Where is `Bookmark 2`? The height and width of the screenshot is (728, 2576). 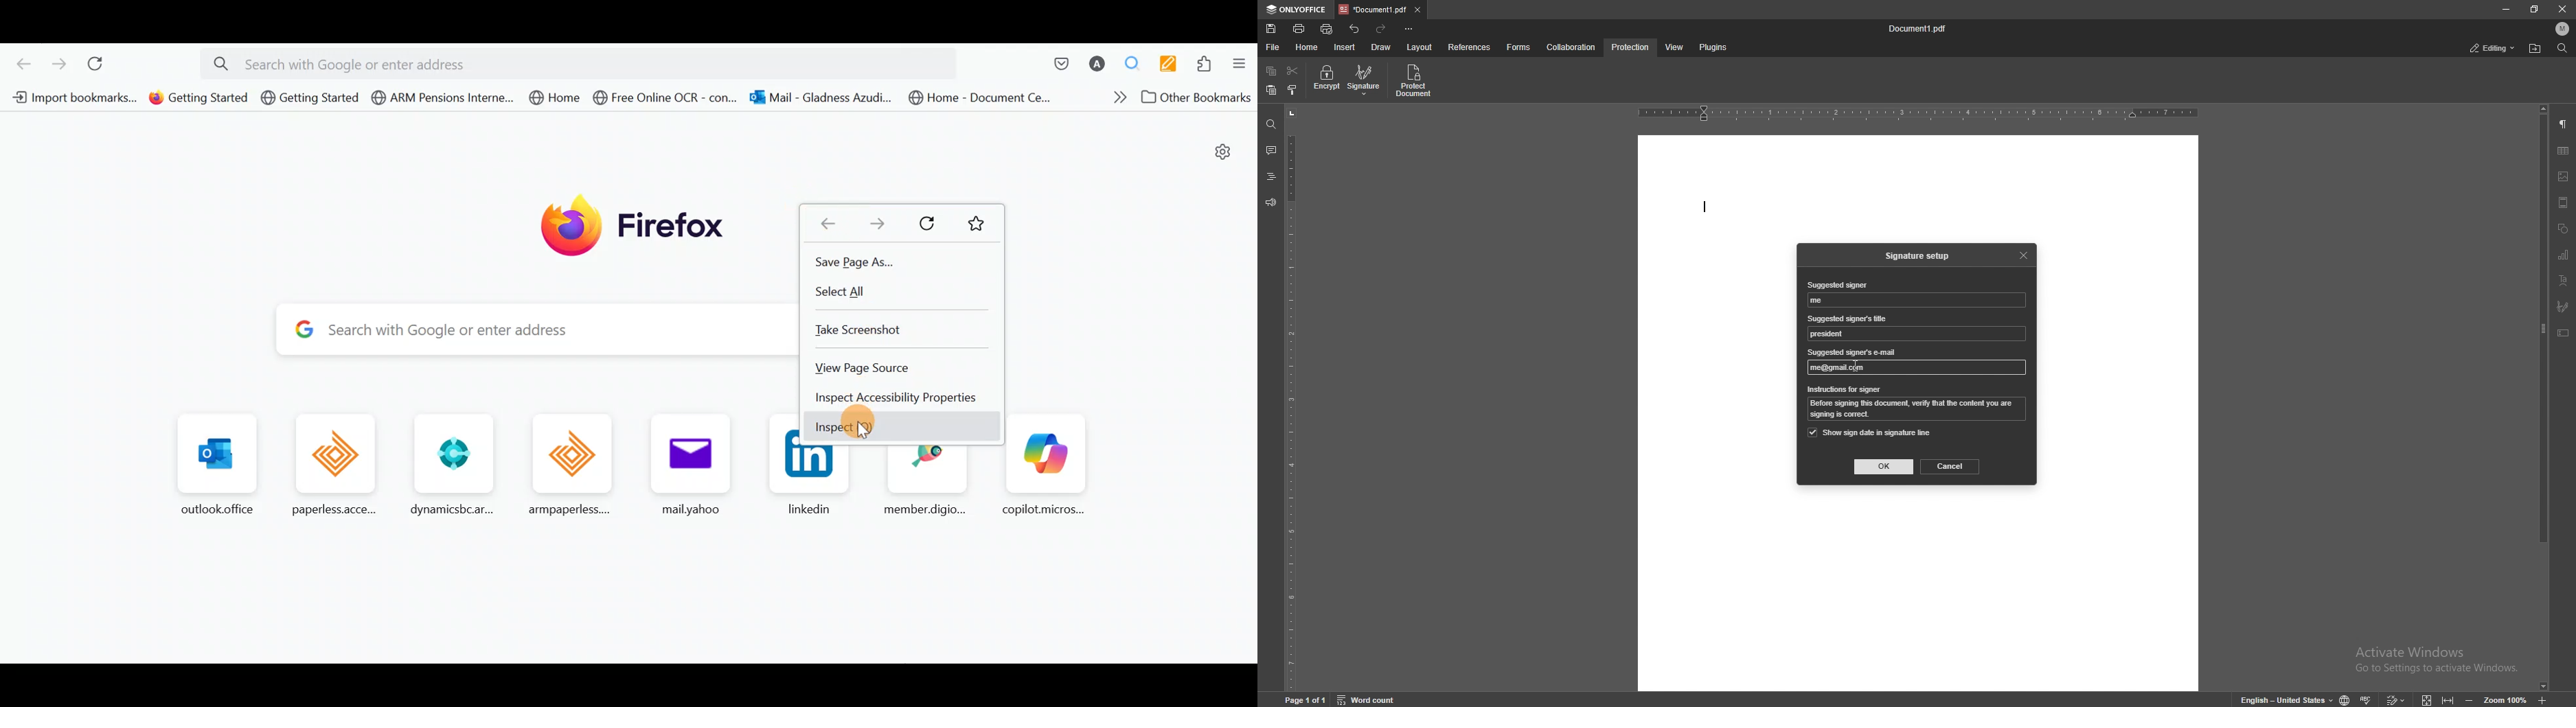
Bookmark 2 is located at coordinates (198, 98).